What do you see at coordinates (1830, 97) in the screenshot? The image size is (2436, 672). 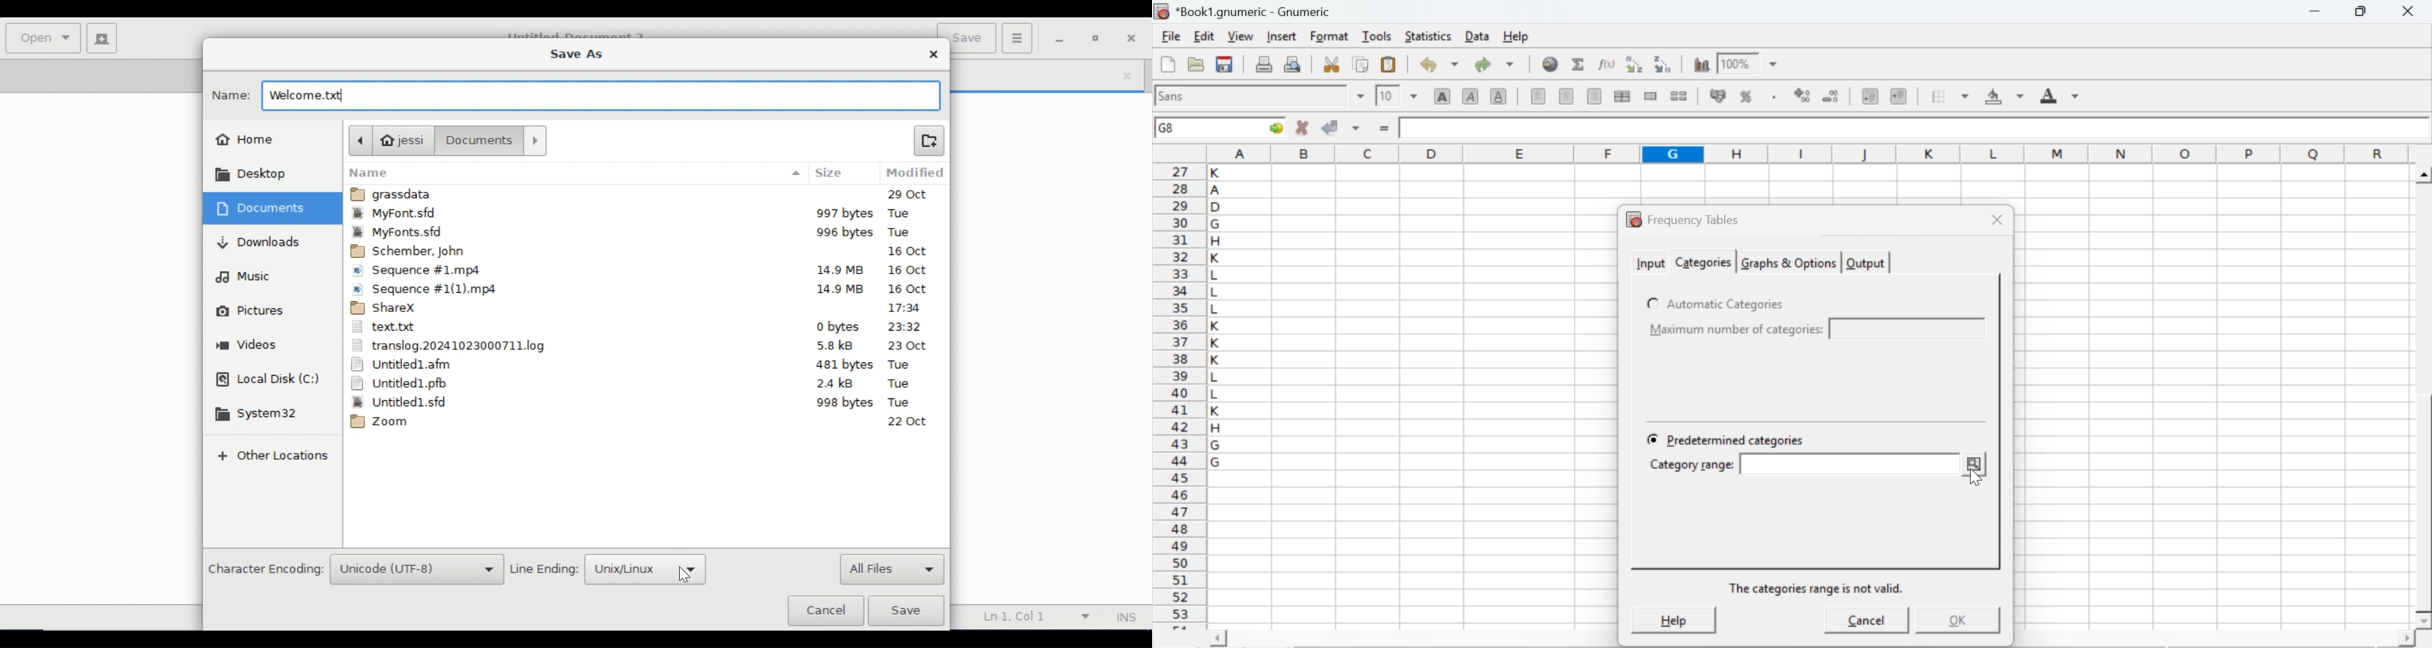 I see `decrease number of decimals displayed` at bounding box center [1830, 97].